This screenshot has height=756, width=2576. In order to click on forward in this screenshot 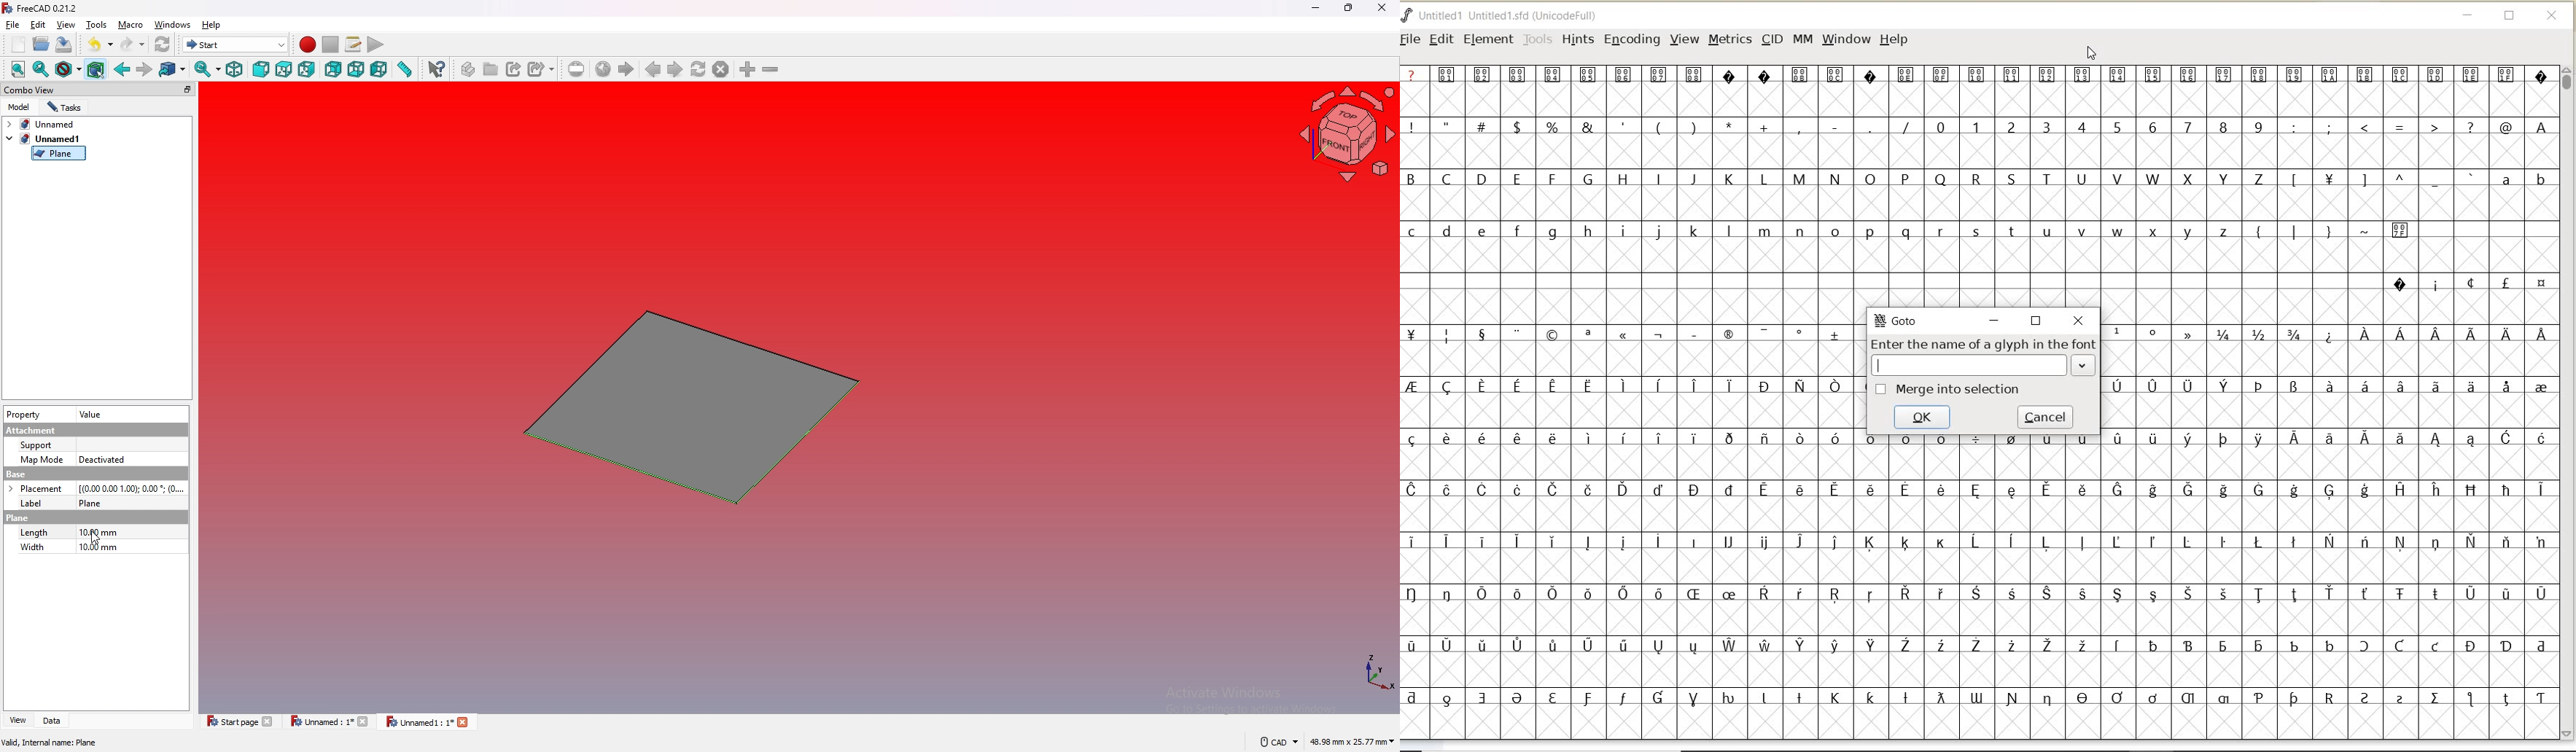, I will do `click(144, 70)`.